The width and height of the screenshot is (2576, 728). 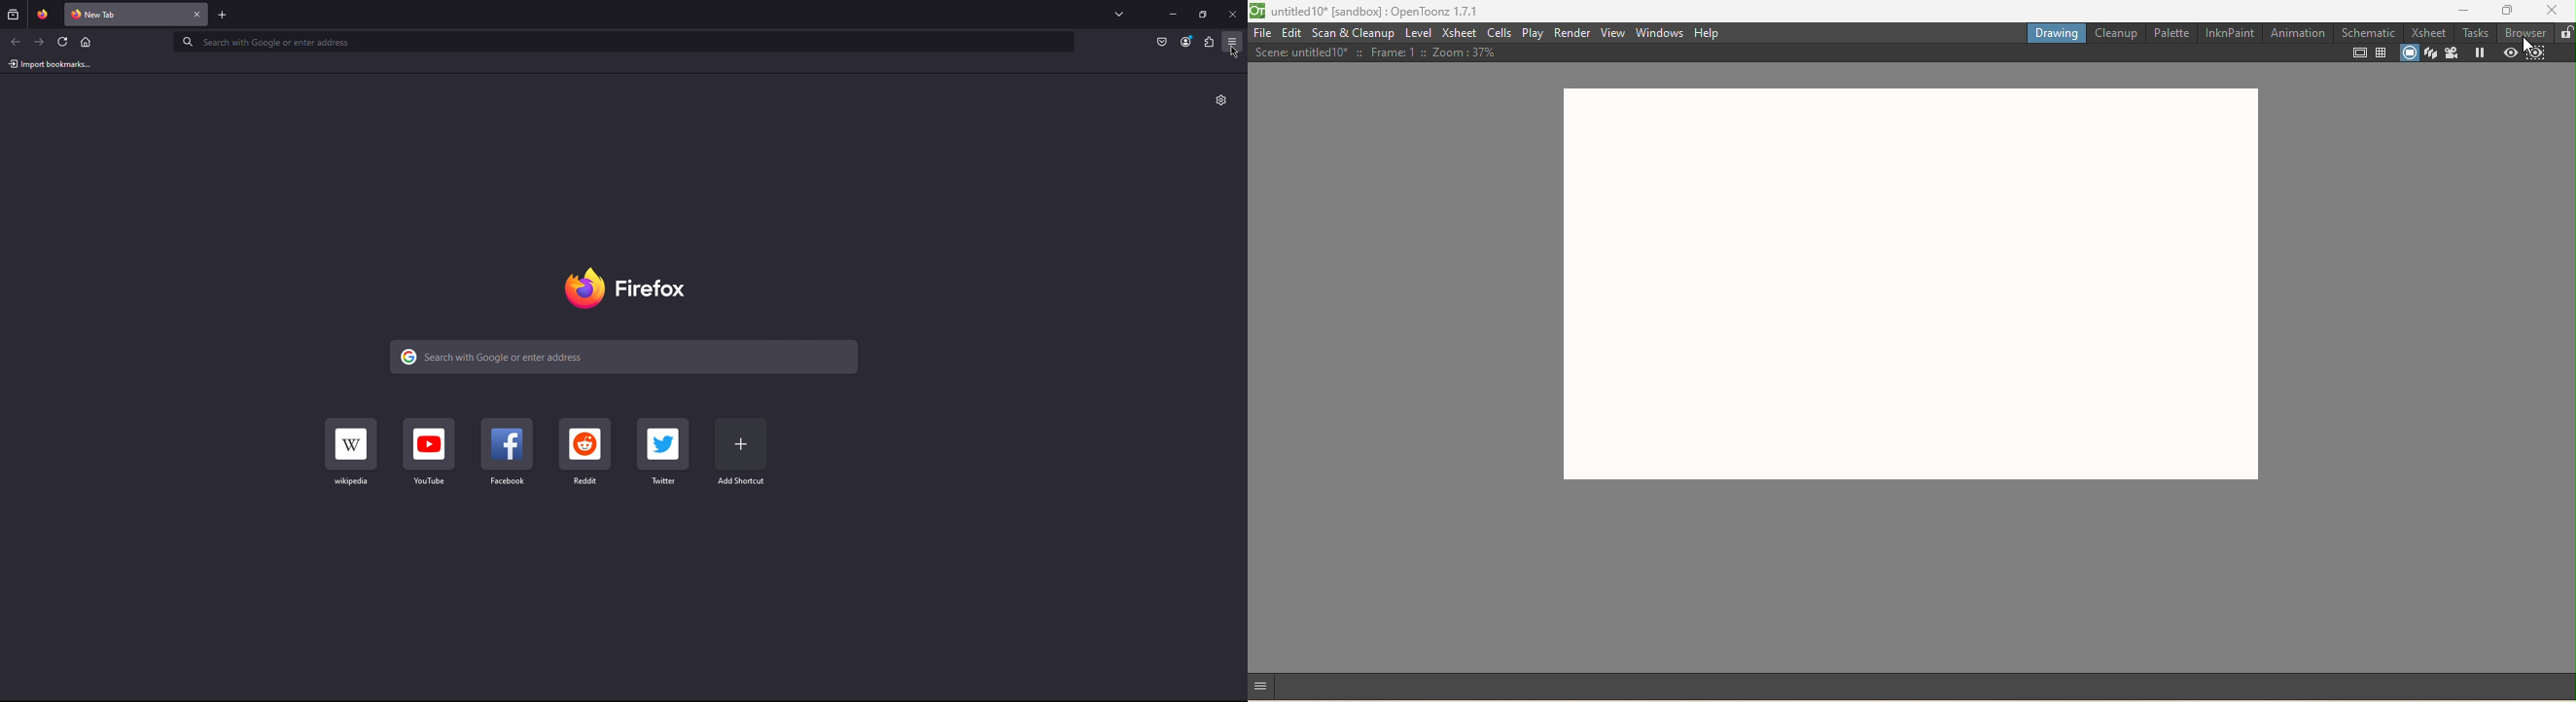 What do you see at coordinates (1119, 14) in the screenshot?
I see `List all tabs` at bounding box center [1119, 14].